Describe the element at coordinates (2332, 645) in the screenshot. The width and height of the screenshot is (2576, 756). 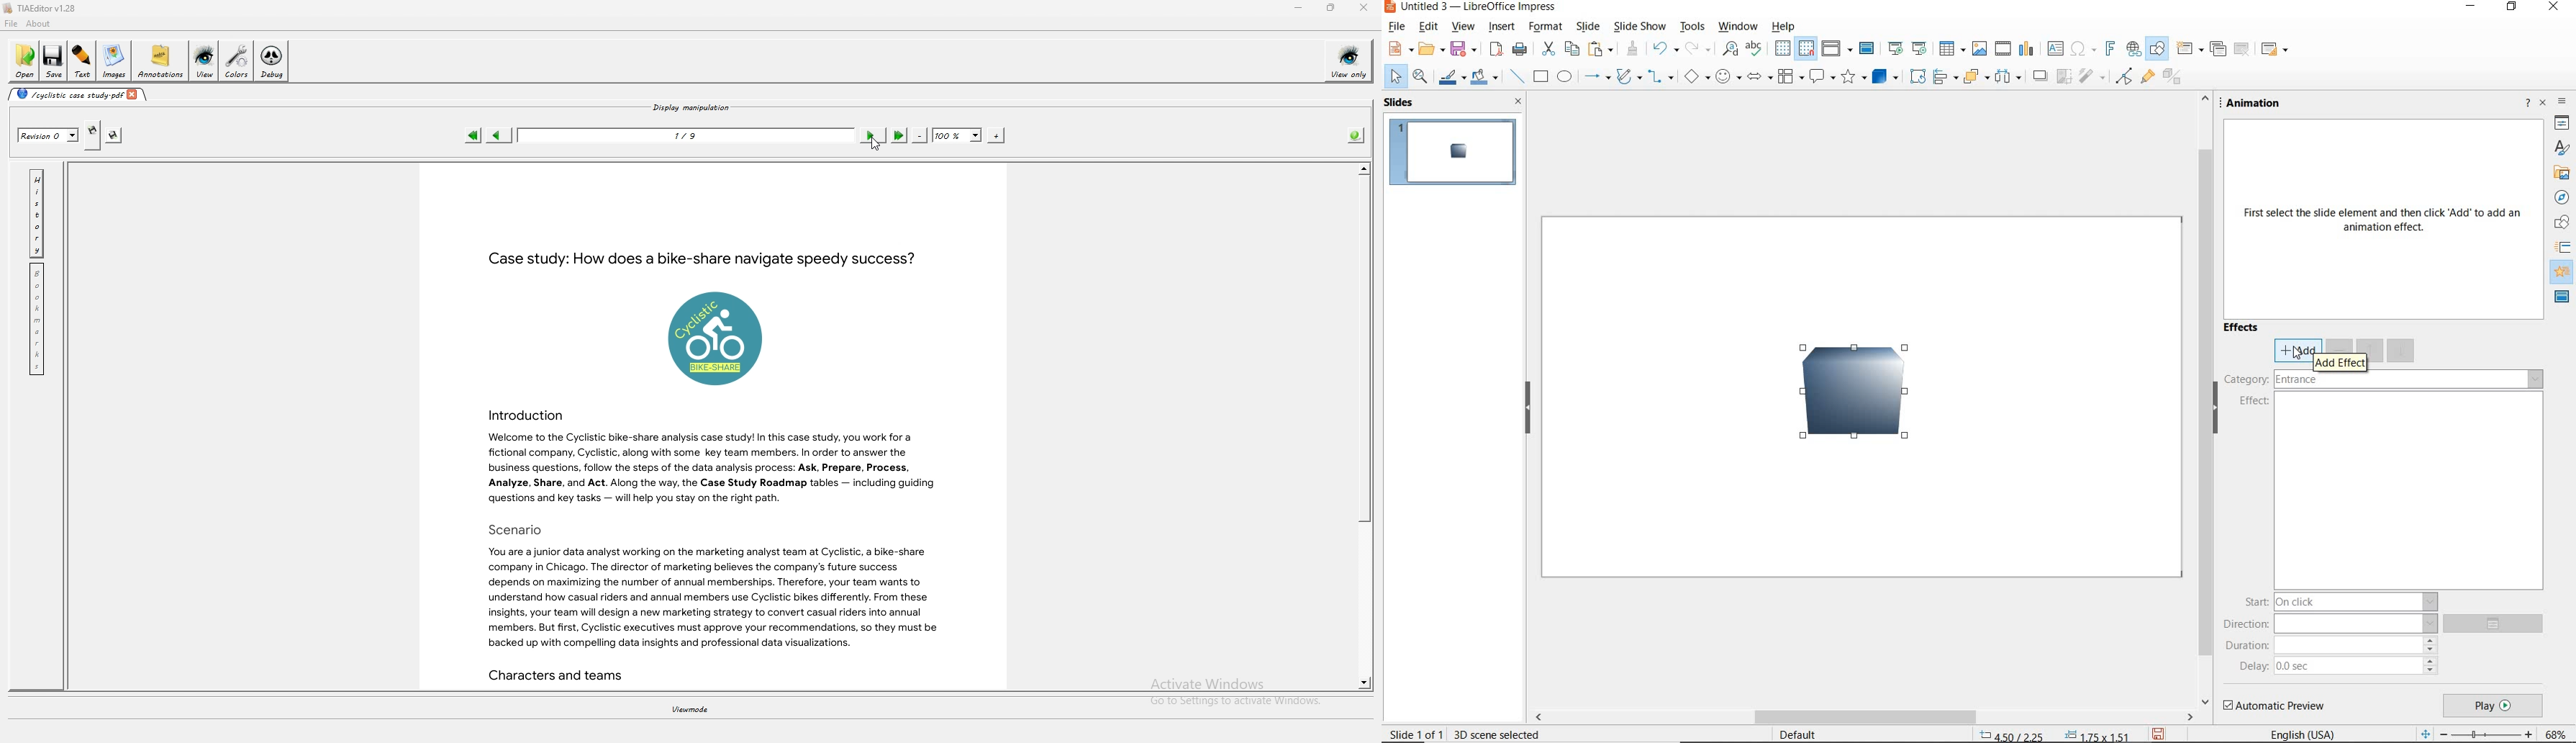
I see `duration` at that location.